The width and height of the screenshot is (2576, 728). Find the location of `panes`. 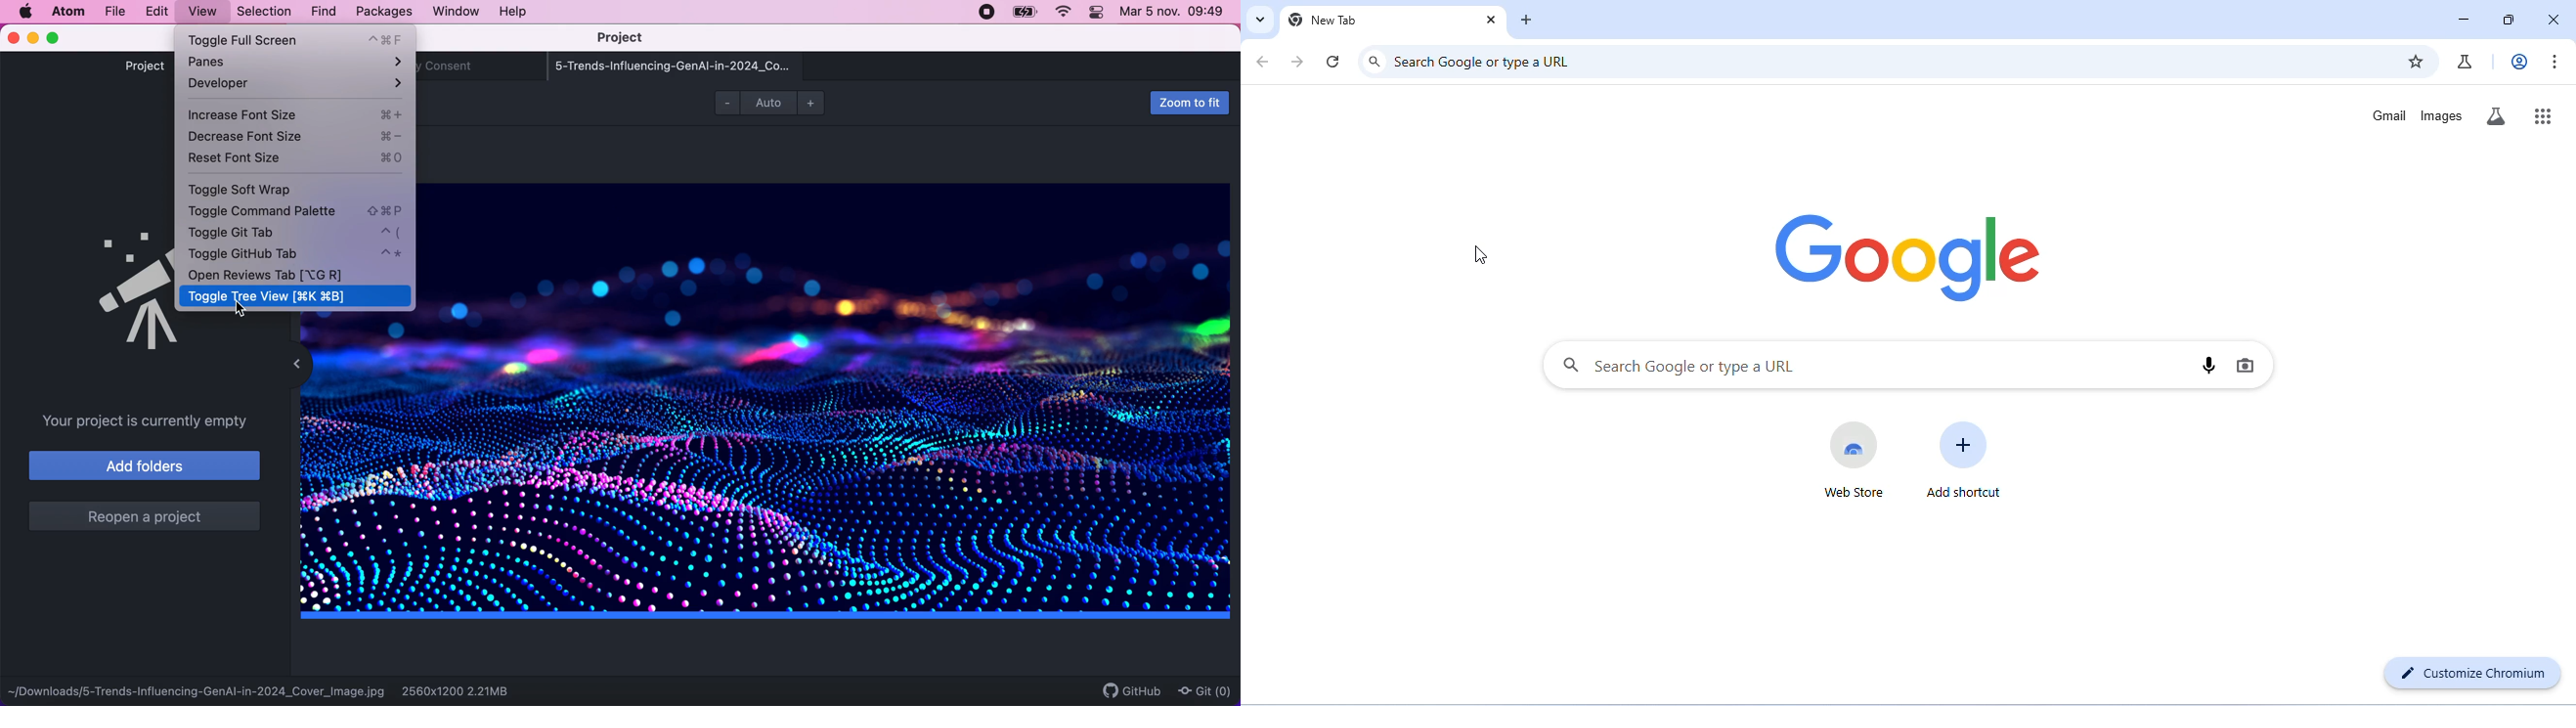

panes is located at coordinates (297, 62).